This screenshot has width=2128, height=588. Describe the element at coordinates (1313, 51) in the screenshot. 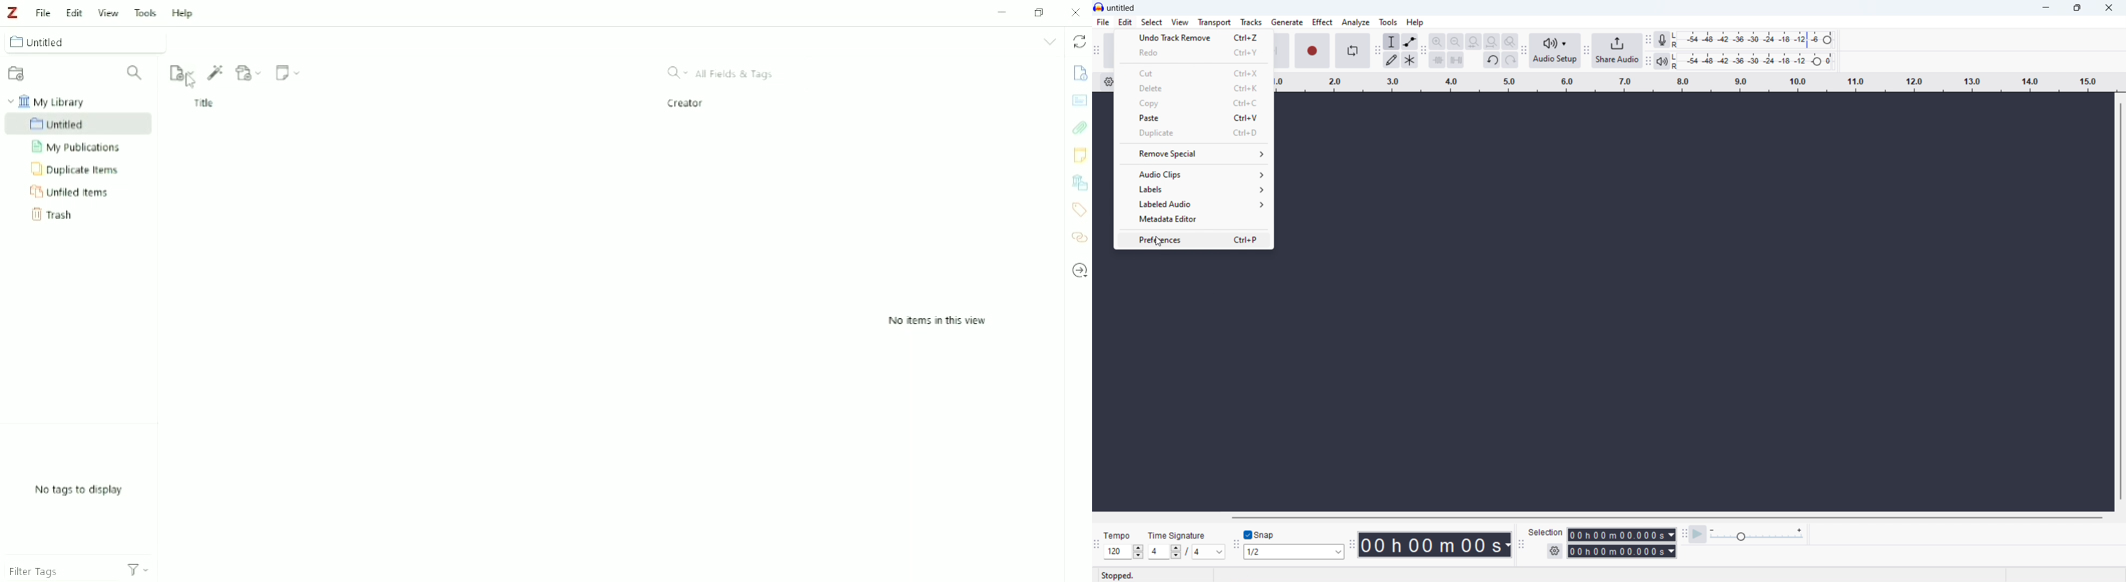

I see `record` at that location.